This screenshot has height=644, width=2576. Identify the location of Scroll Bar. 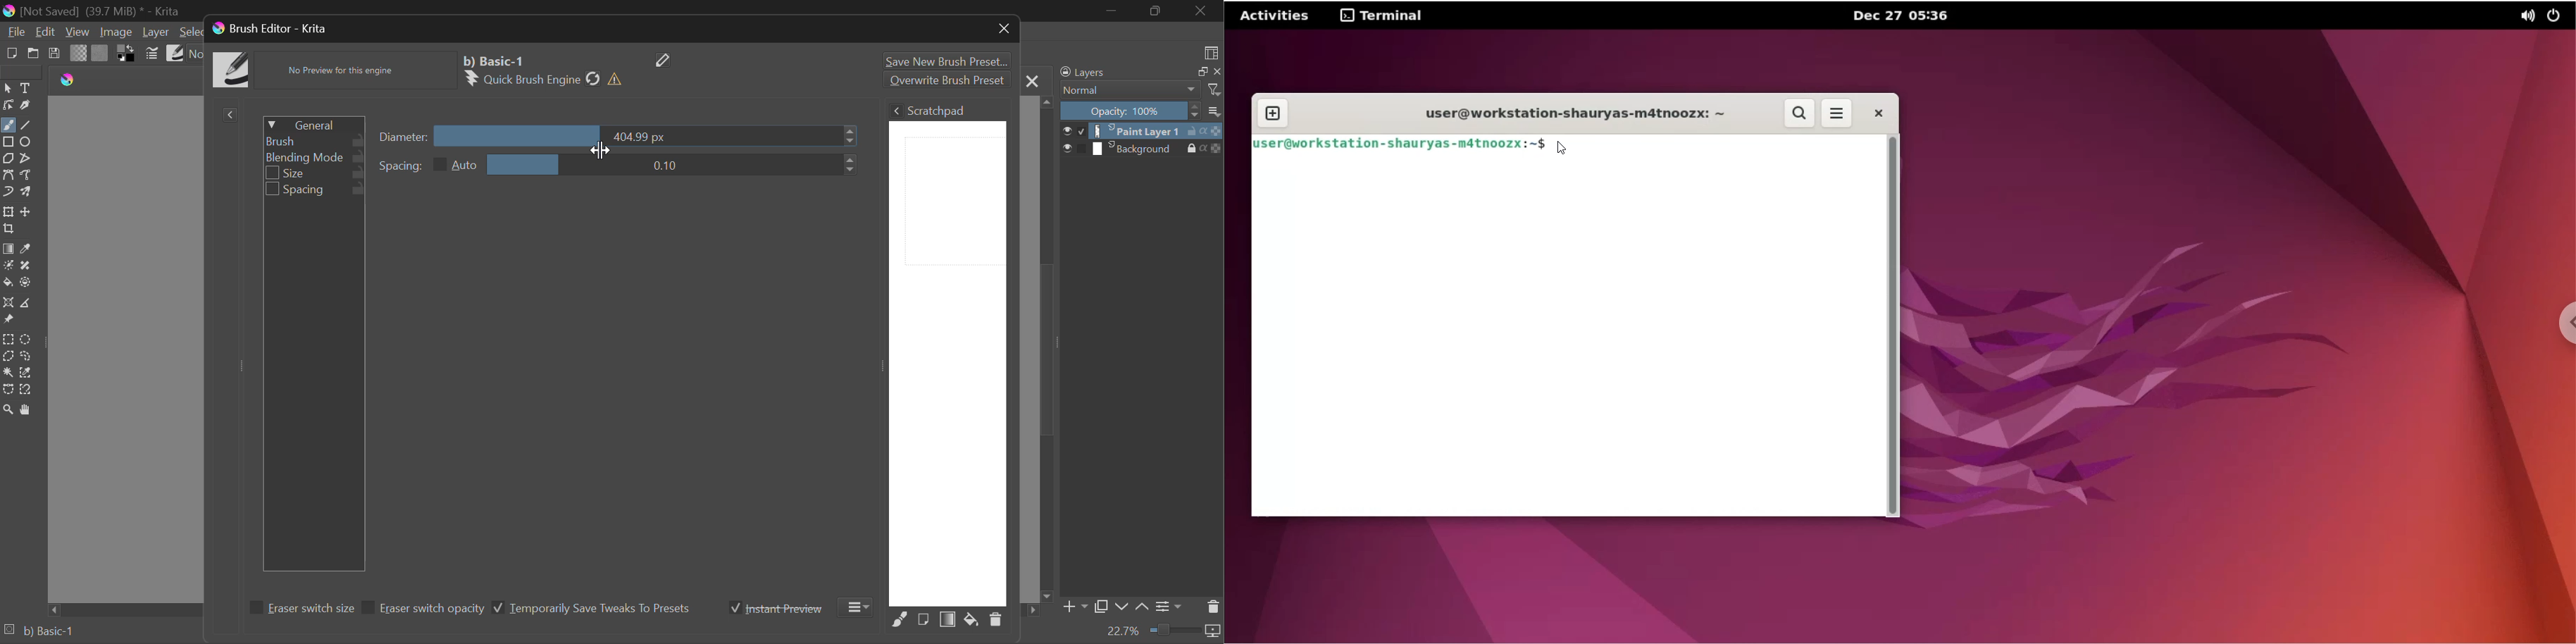
(1048, 348).